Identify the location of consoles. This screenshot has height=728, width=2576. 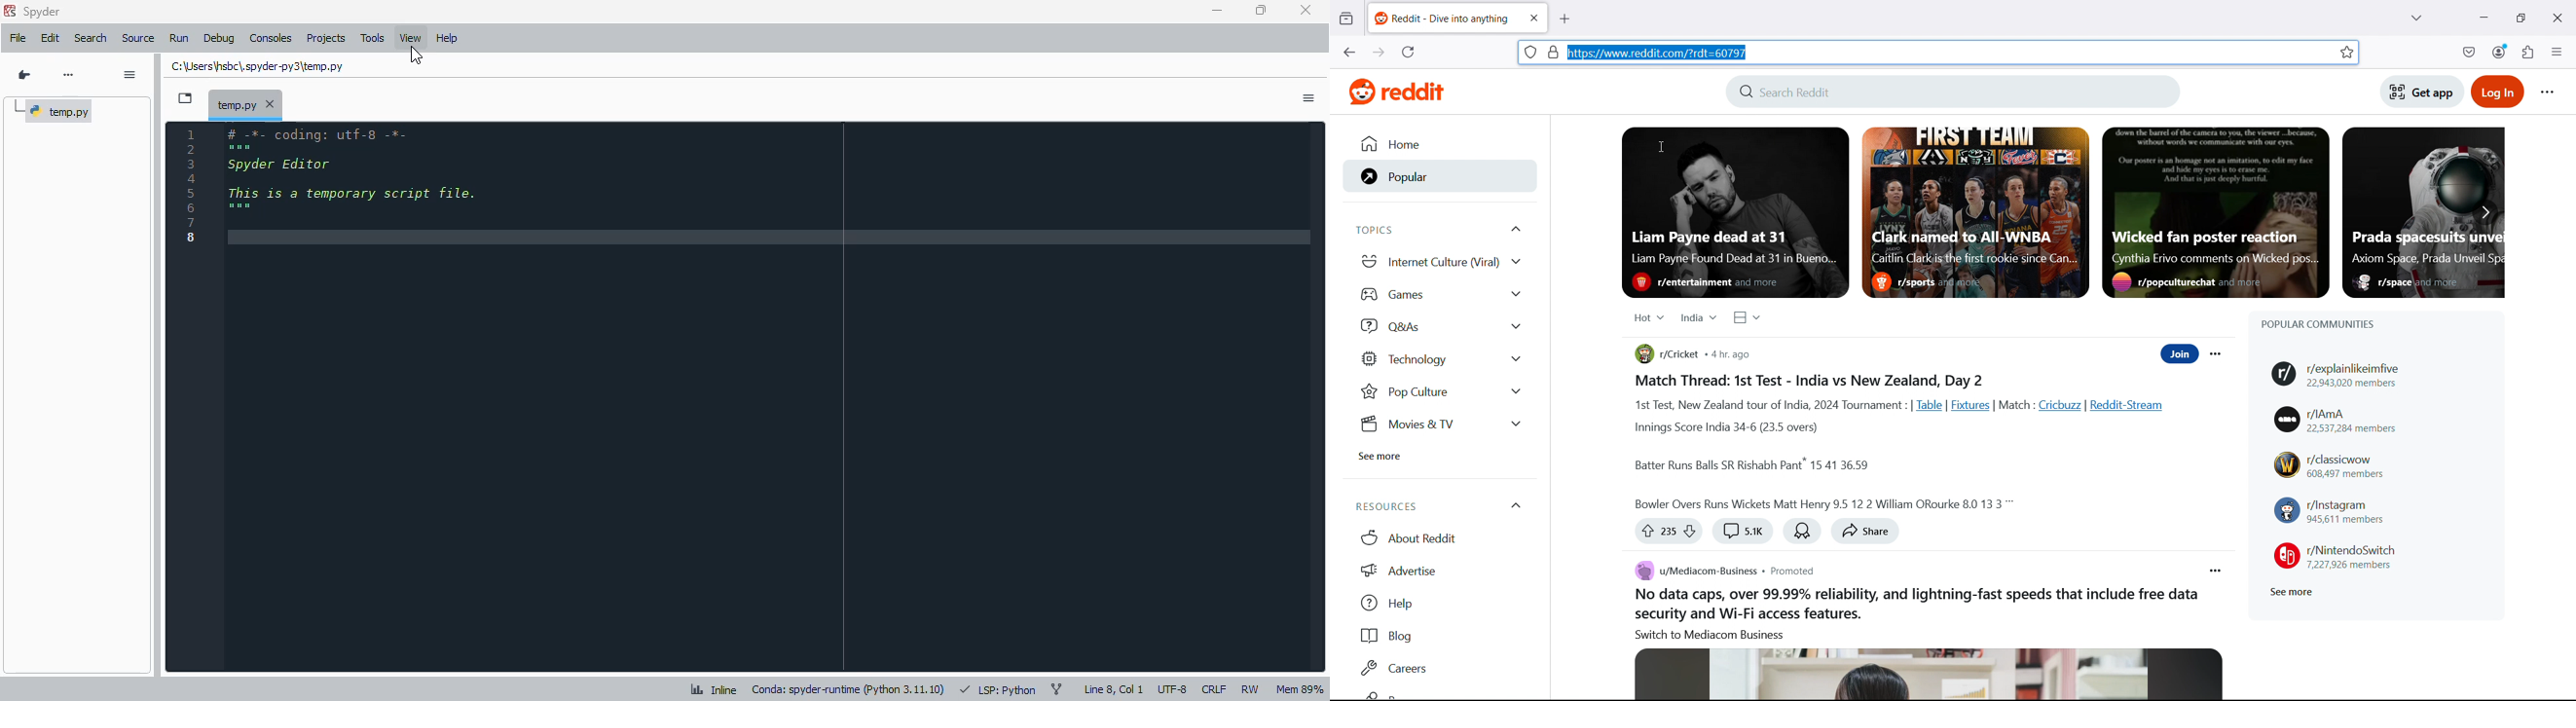
(272, 39).